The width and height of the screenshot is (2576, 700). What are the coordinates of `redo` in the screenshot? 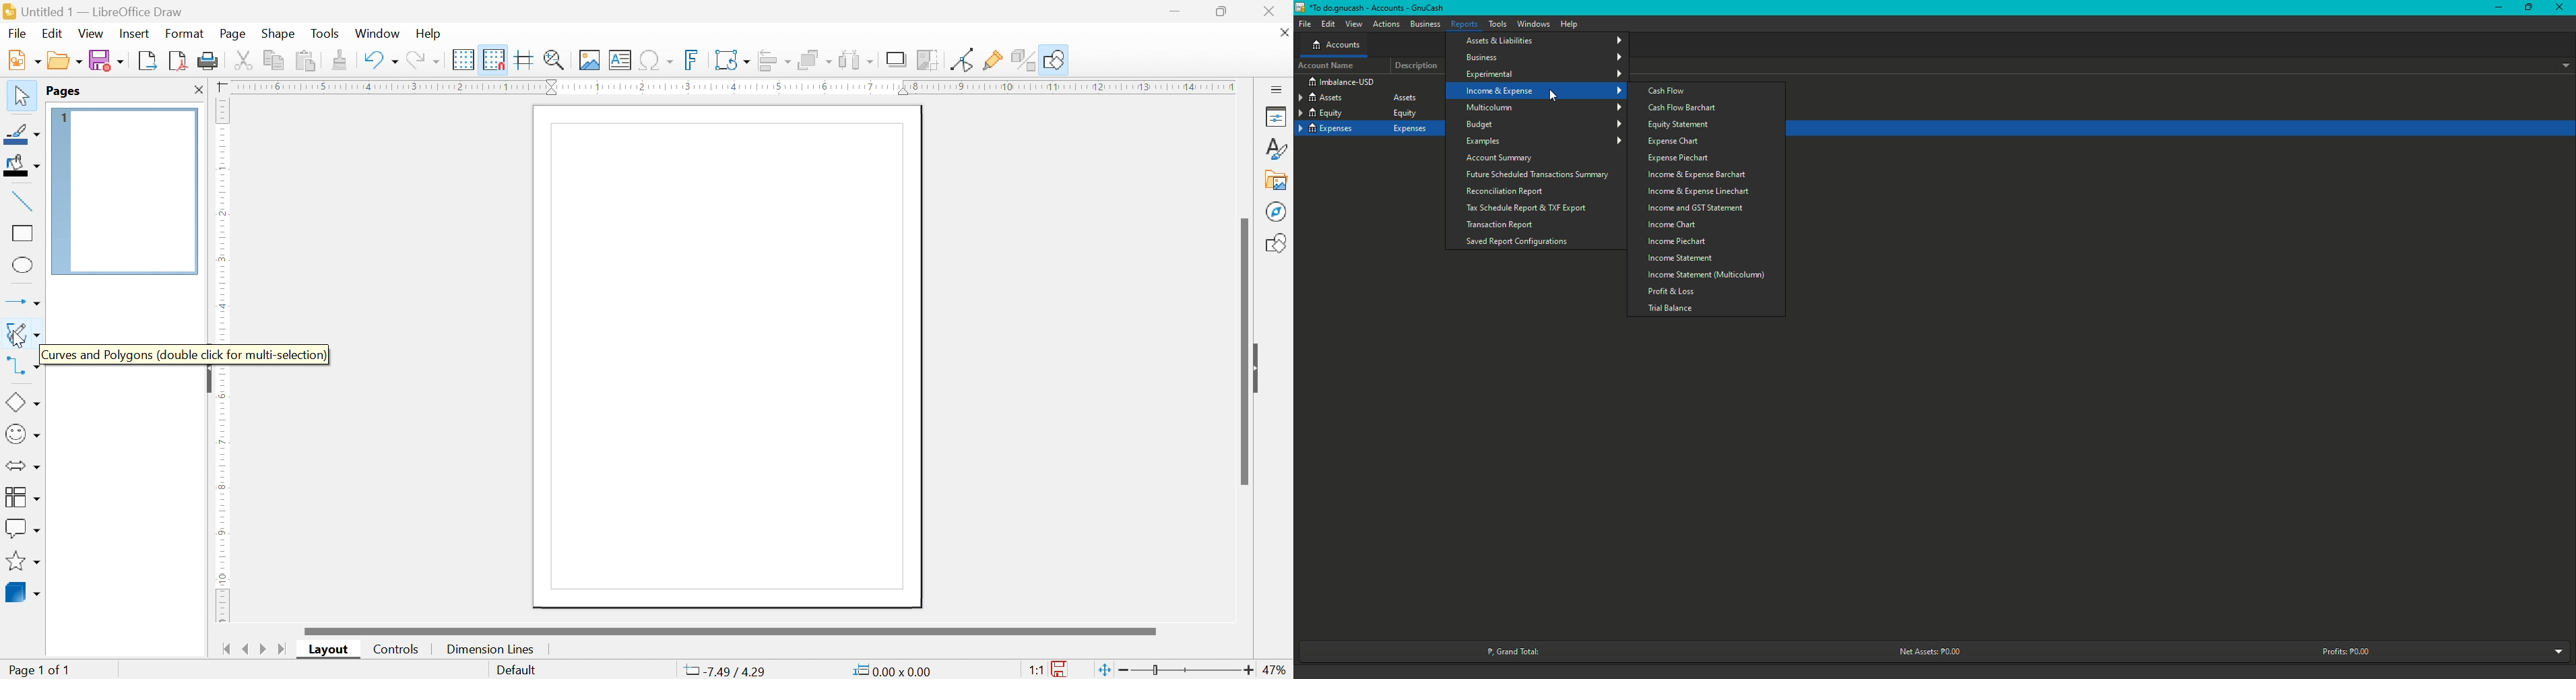 It's located at (421, 60).